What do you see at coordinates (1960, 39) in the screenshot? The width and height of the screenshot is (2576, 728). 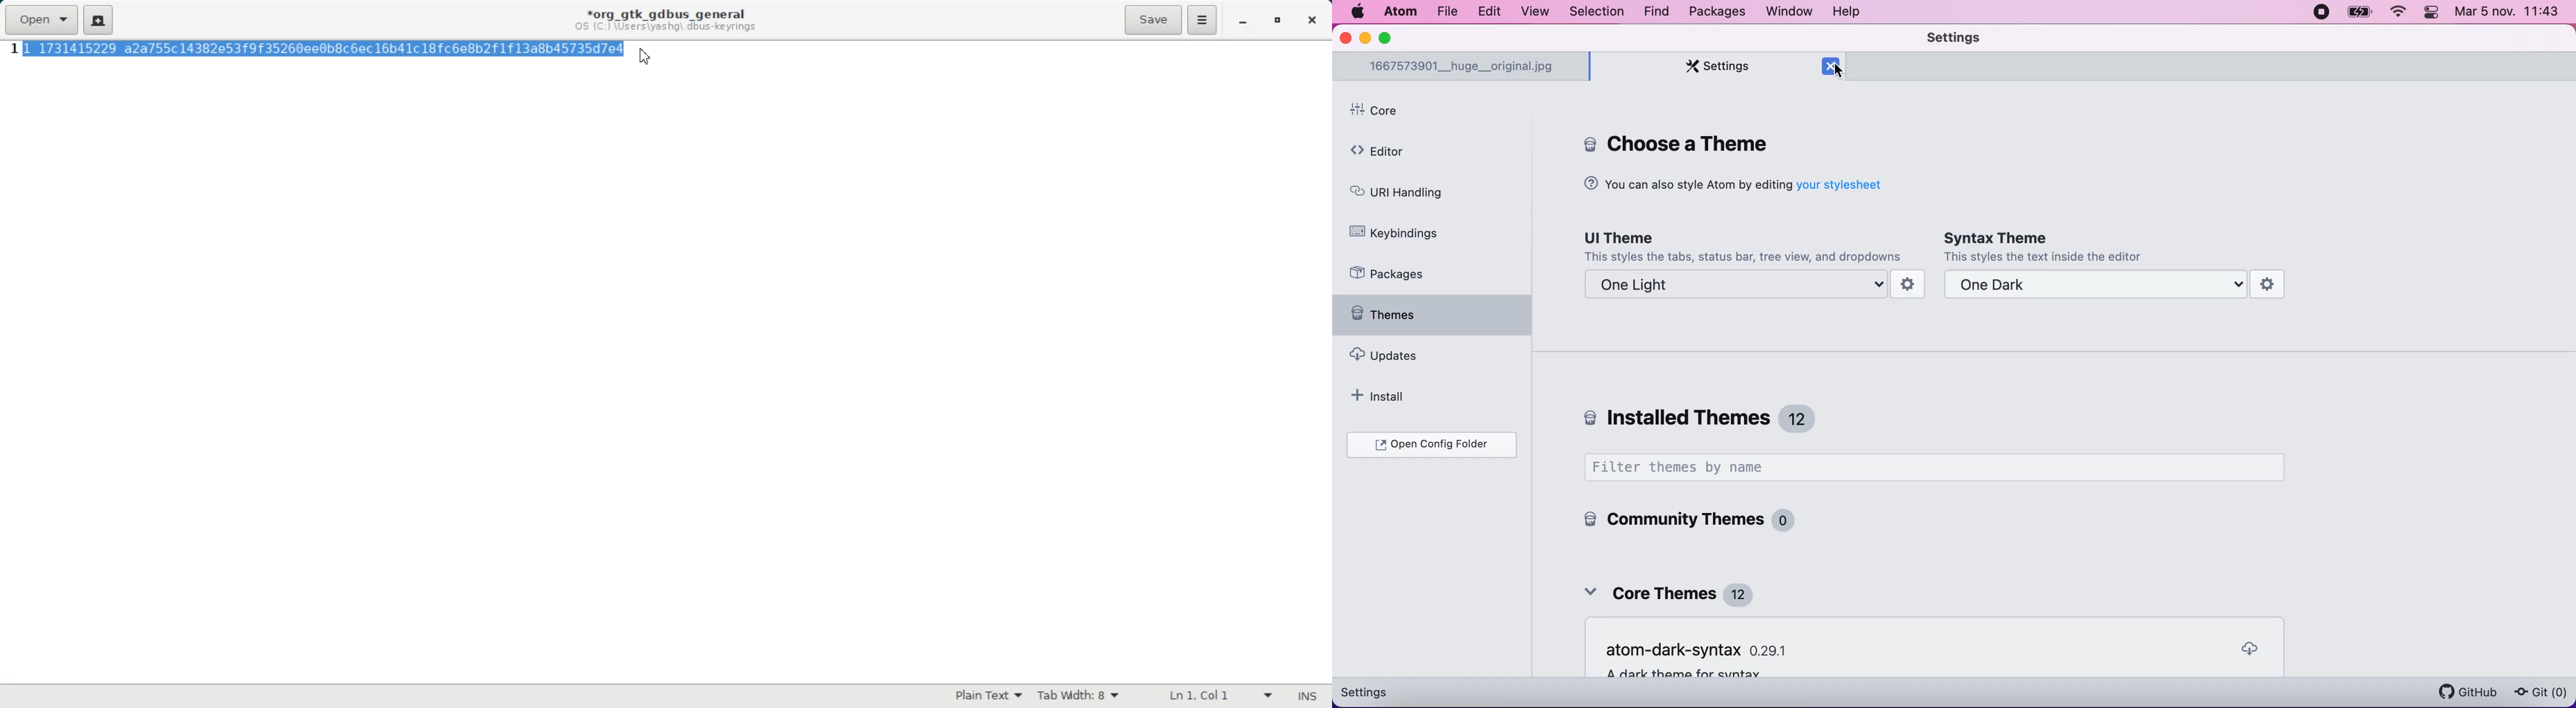 I see `settings` at bounding box center [1960, 39].